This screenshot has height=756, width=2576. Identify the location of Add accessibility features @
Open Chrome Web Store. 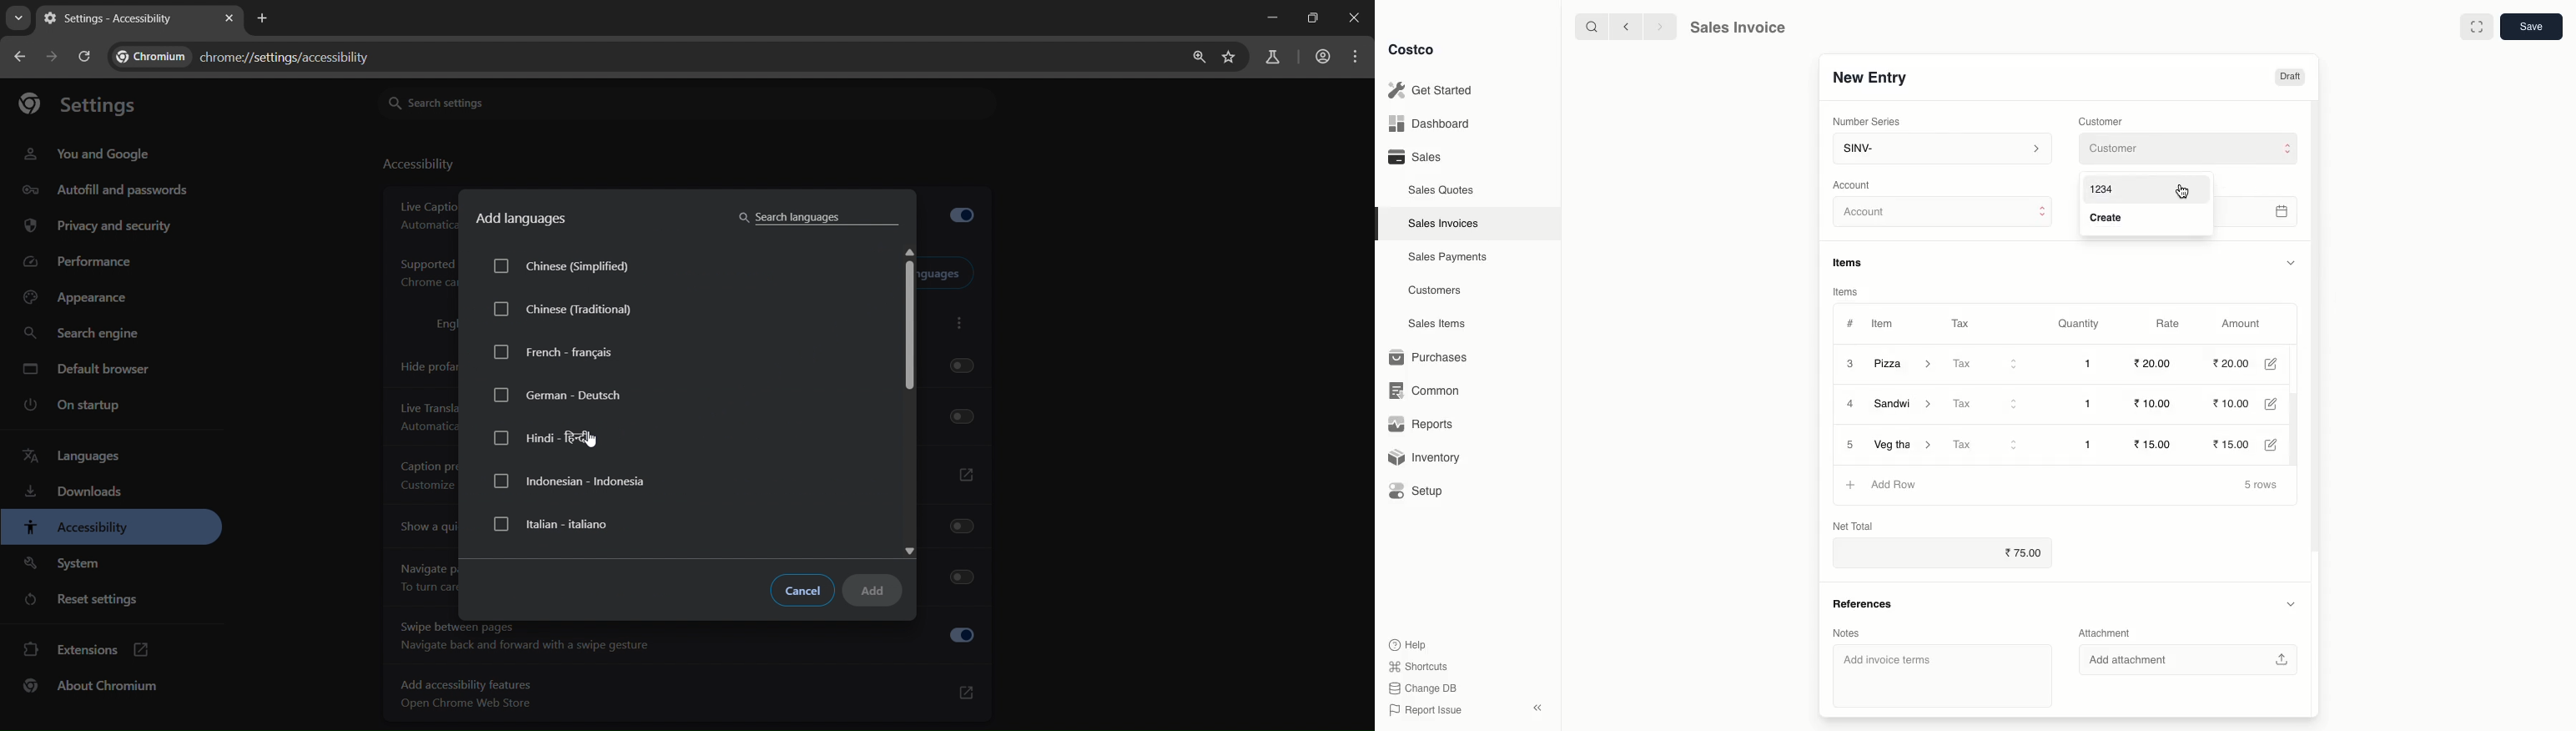
(689, 694).